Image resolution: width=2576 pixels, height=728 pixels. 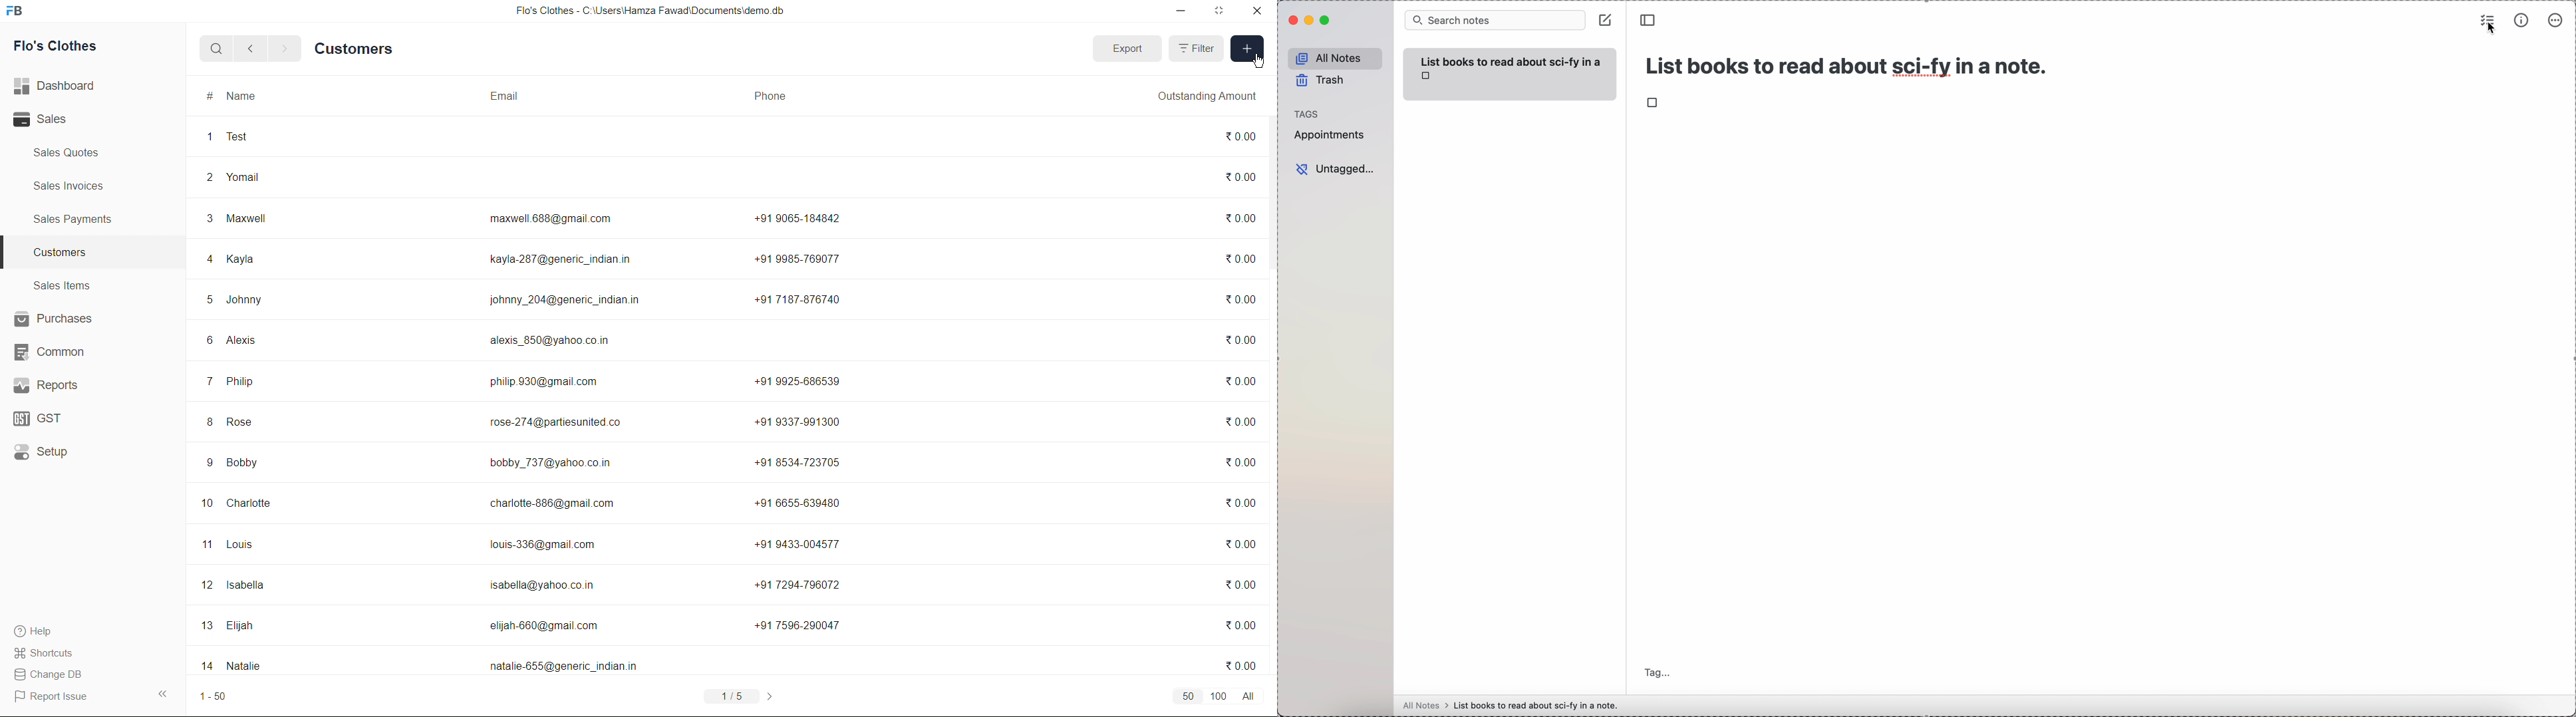 What do you see at coordinates (1240, 257) in the screenshot?
I see `0.00` at bounding box center [1240, 257].